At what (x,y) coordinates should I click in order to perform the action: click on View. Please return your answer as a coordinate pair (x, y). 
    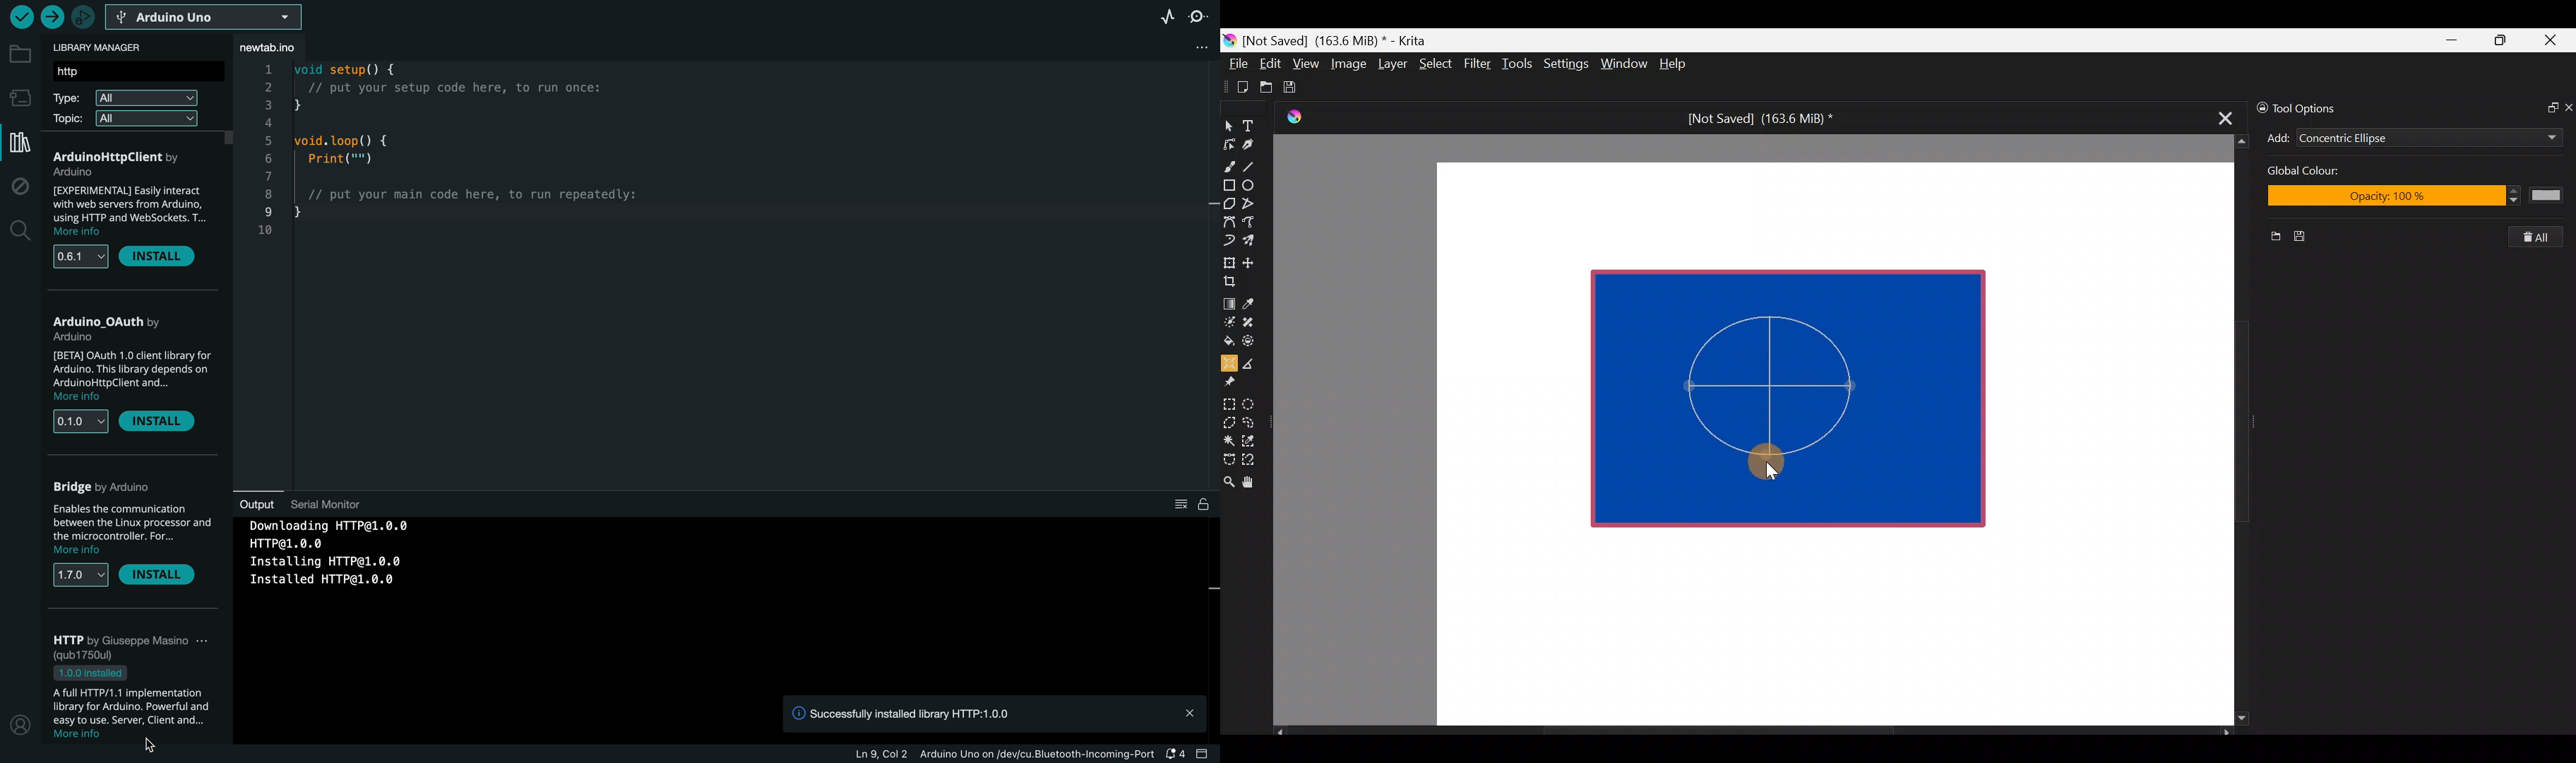
    Looking at the image, I should click on (1306, 64).